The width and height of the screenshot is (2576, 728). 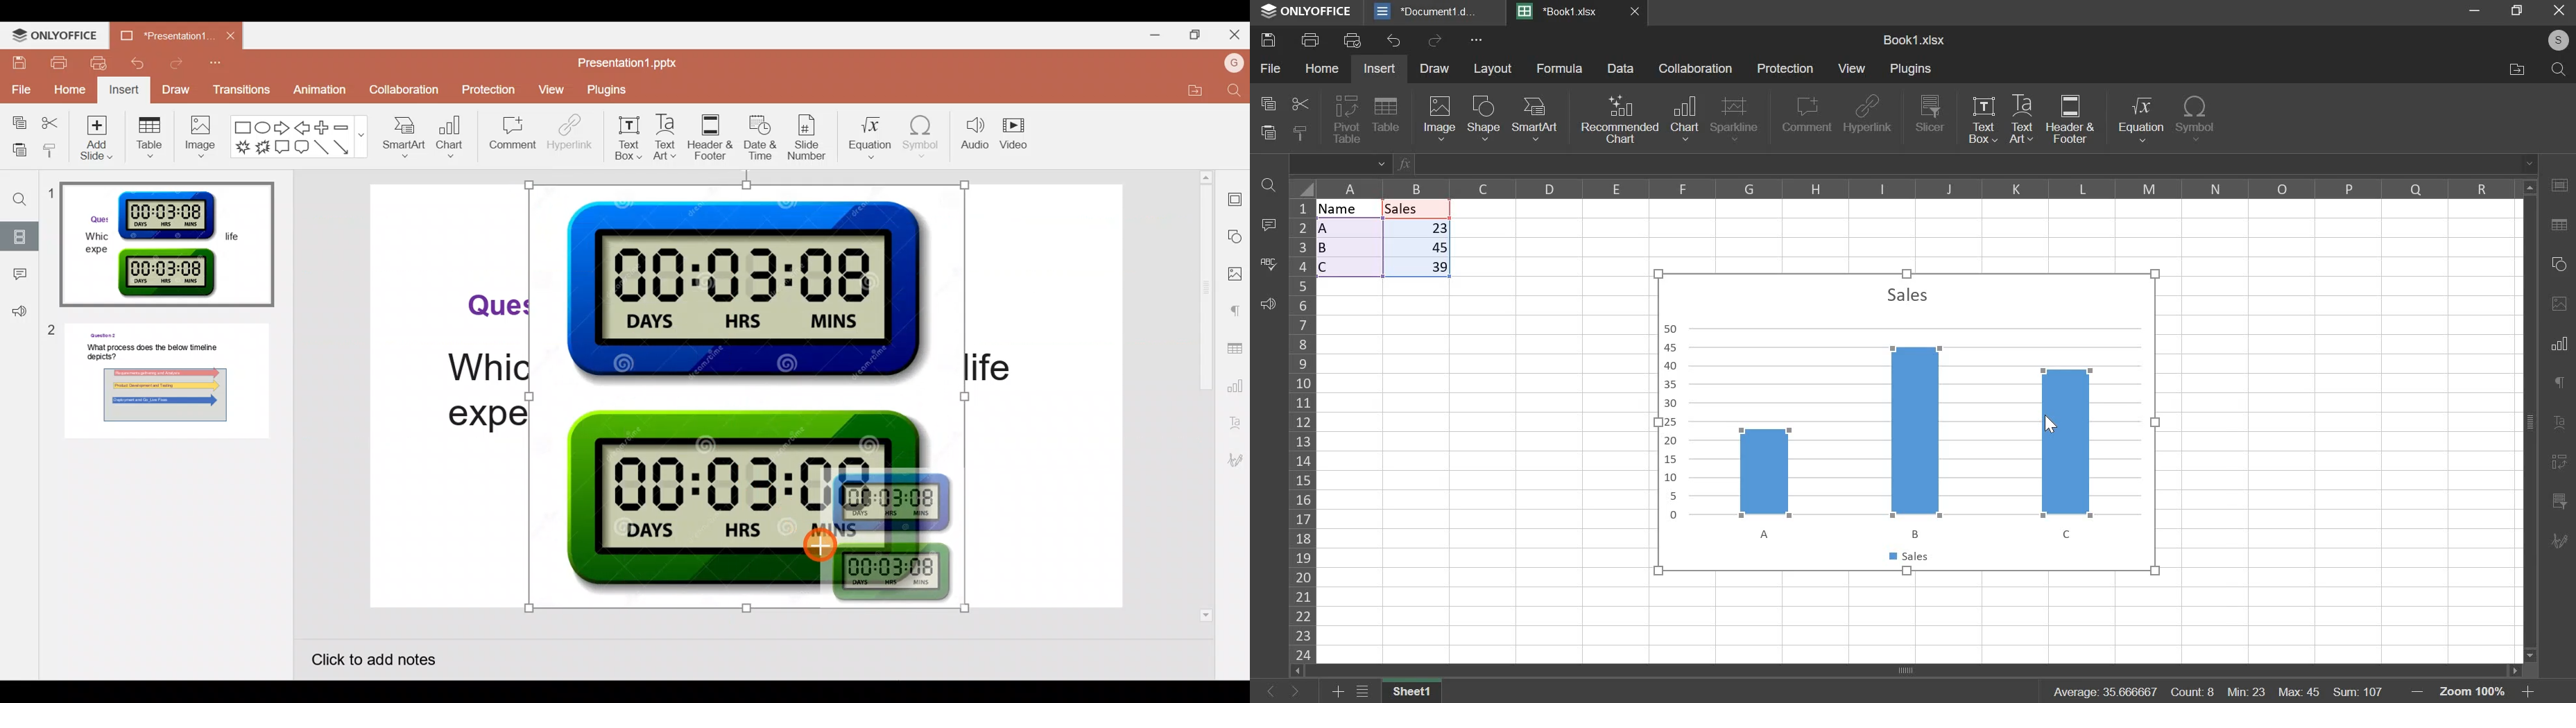 I want to click on copy style, so click(x=1300, y=132).